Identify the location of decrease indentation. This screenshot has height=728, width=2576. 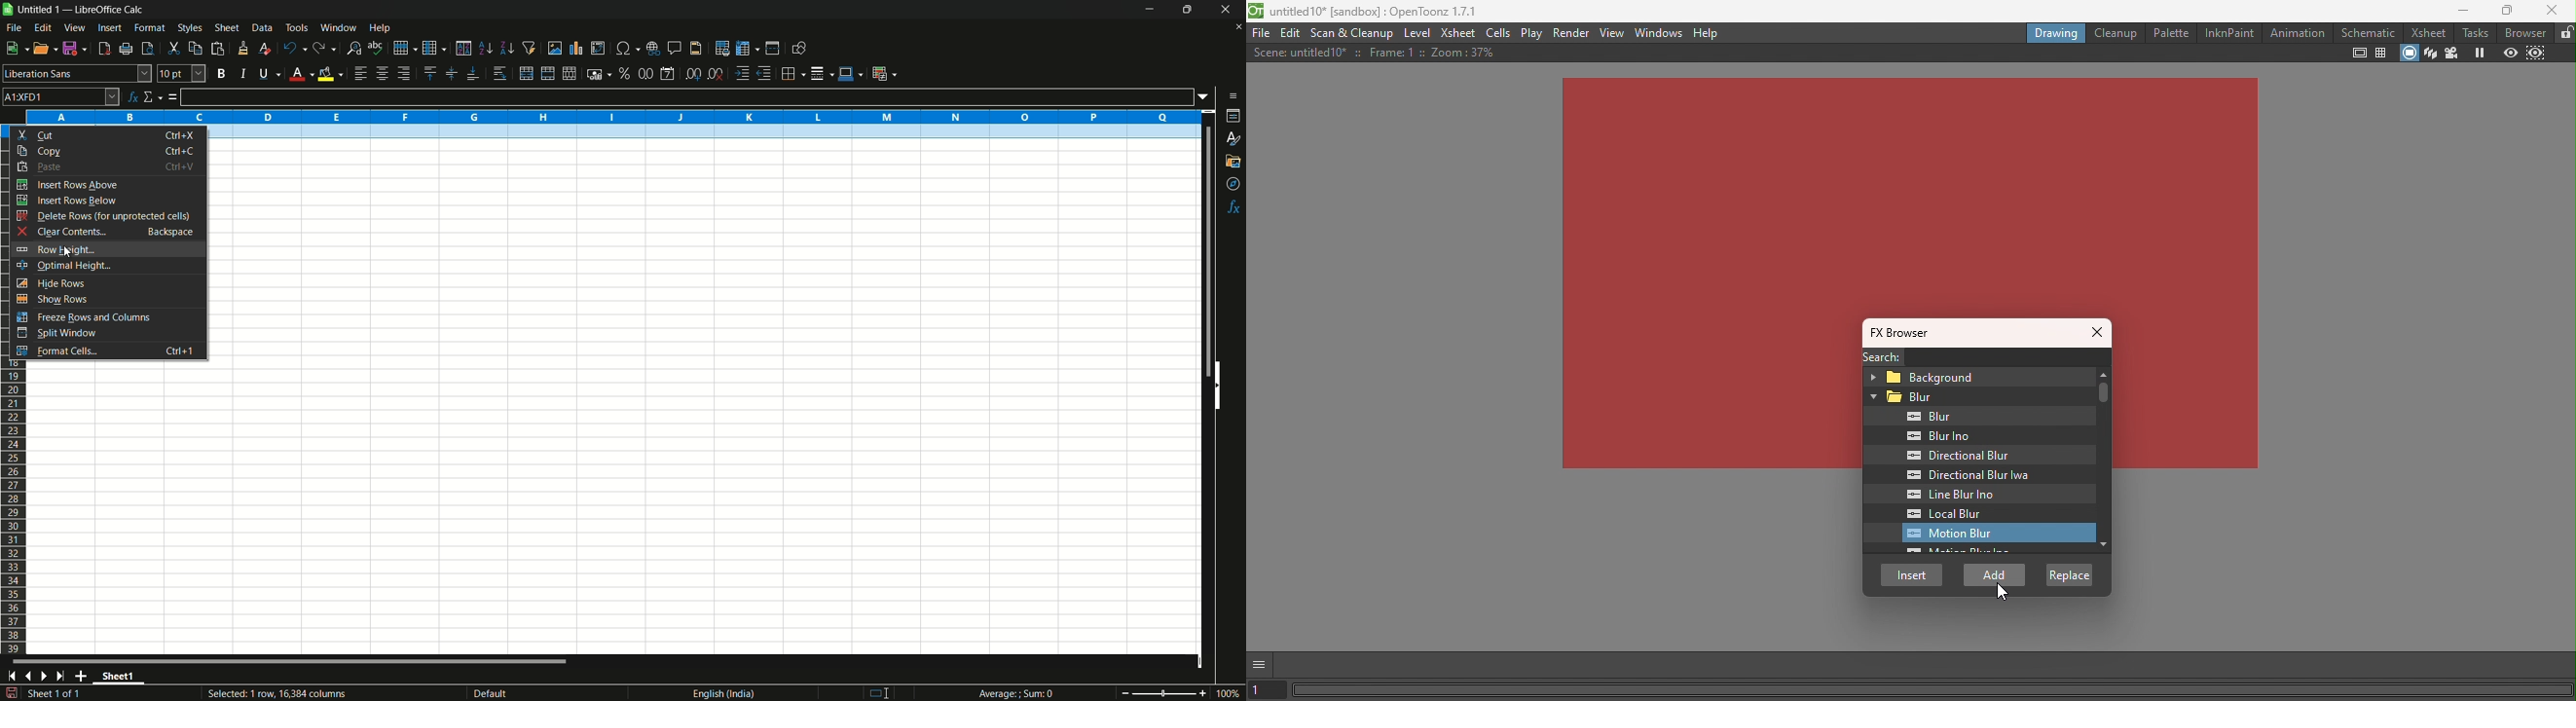
(765, 73).